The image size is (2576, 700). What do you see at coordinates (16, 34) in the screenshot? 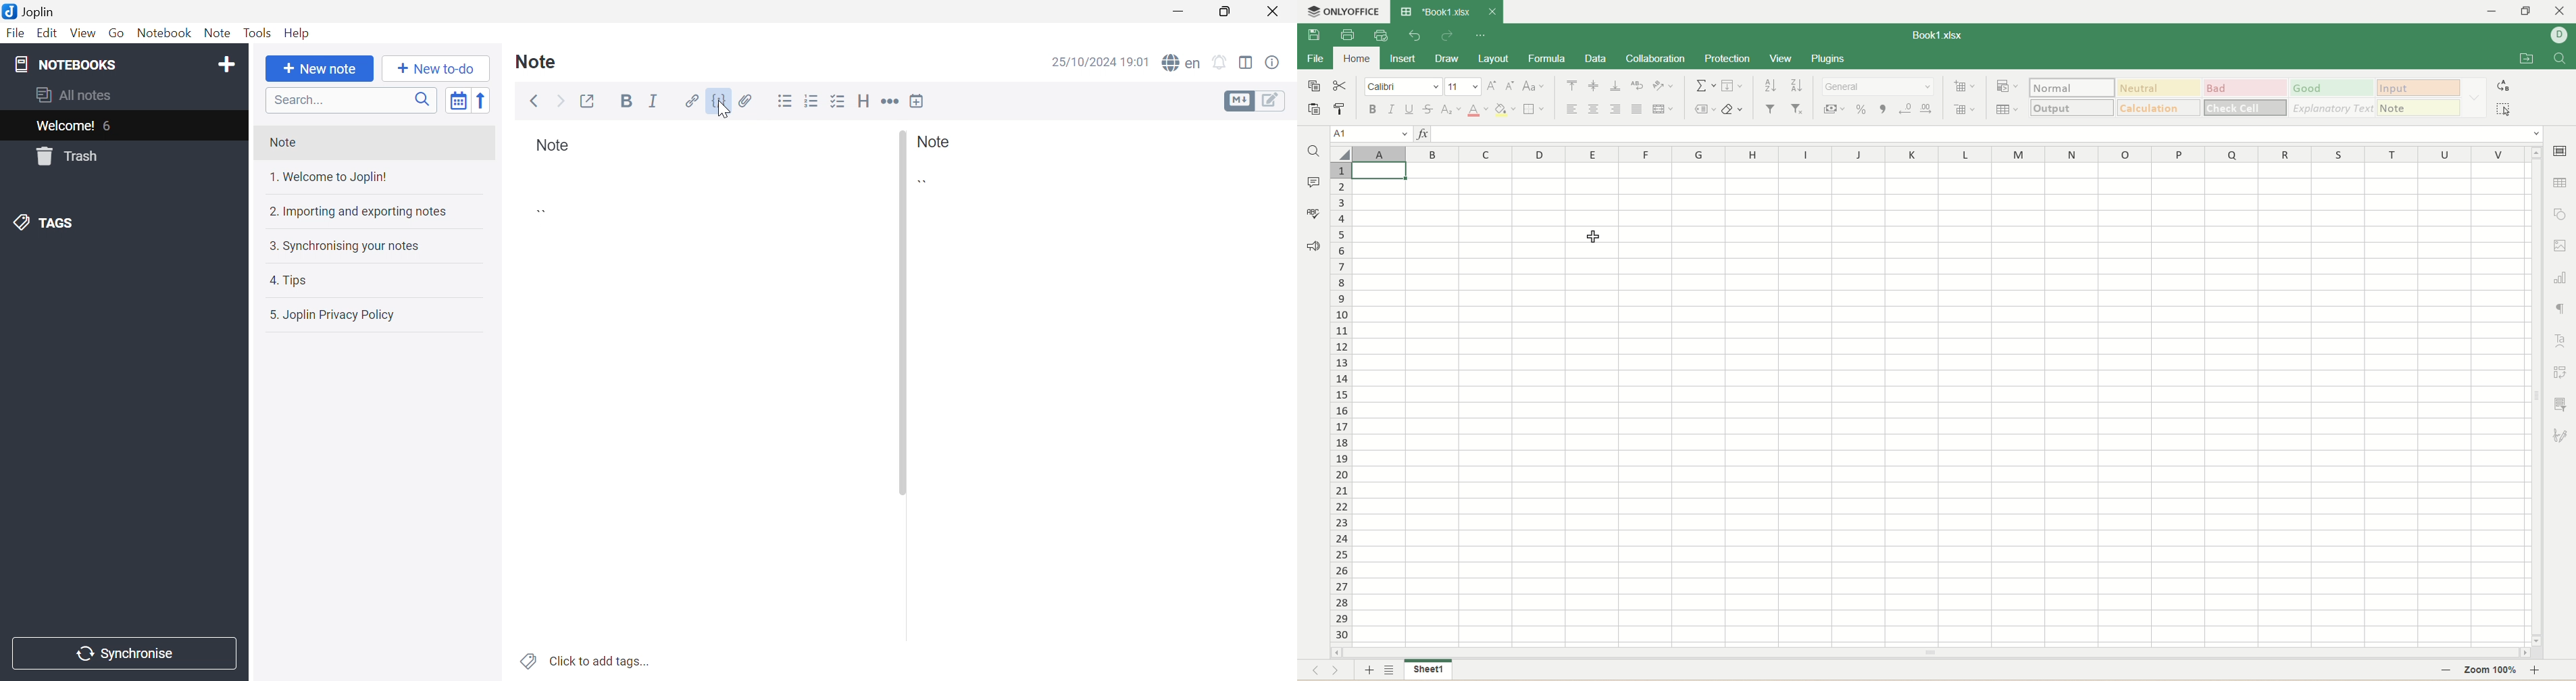
I see `File` at bounding box center [16, 34].